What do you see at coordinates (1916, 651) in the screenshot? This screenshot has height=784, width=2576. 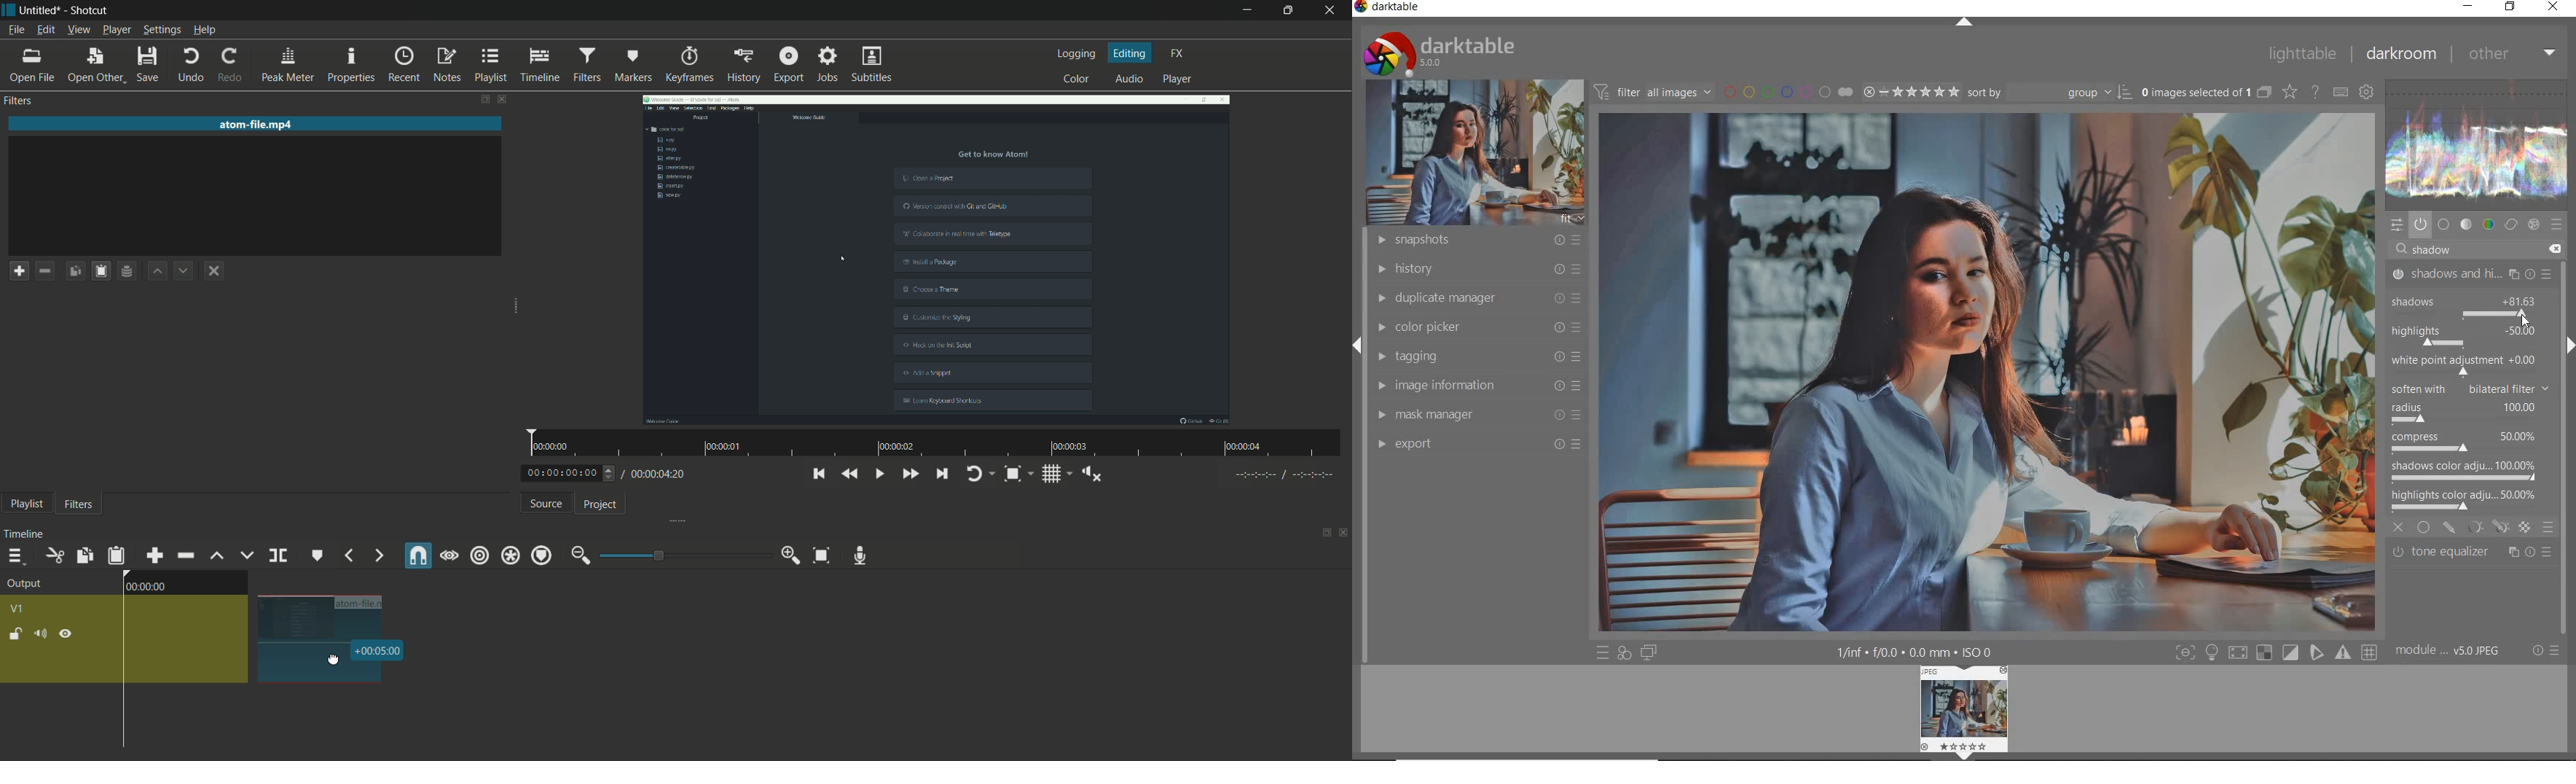 I see `display information` at bounding box center [1916, 651].